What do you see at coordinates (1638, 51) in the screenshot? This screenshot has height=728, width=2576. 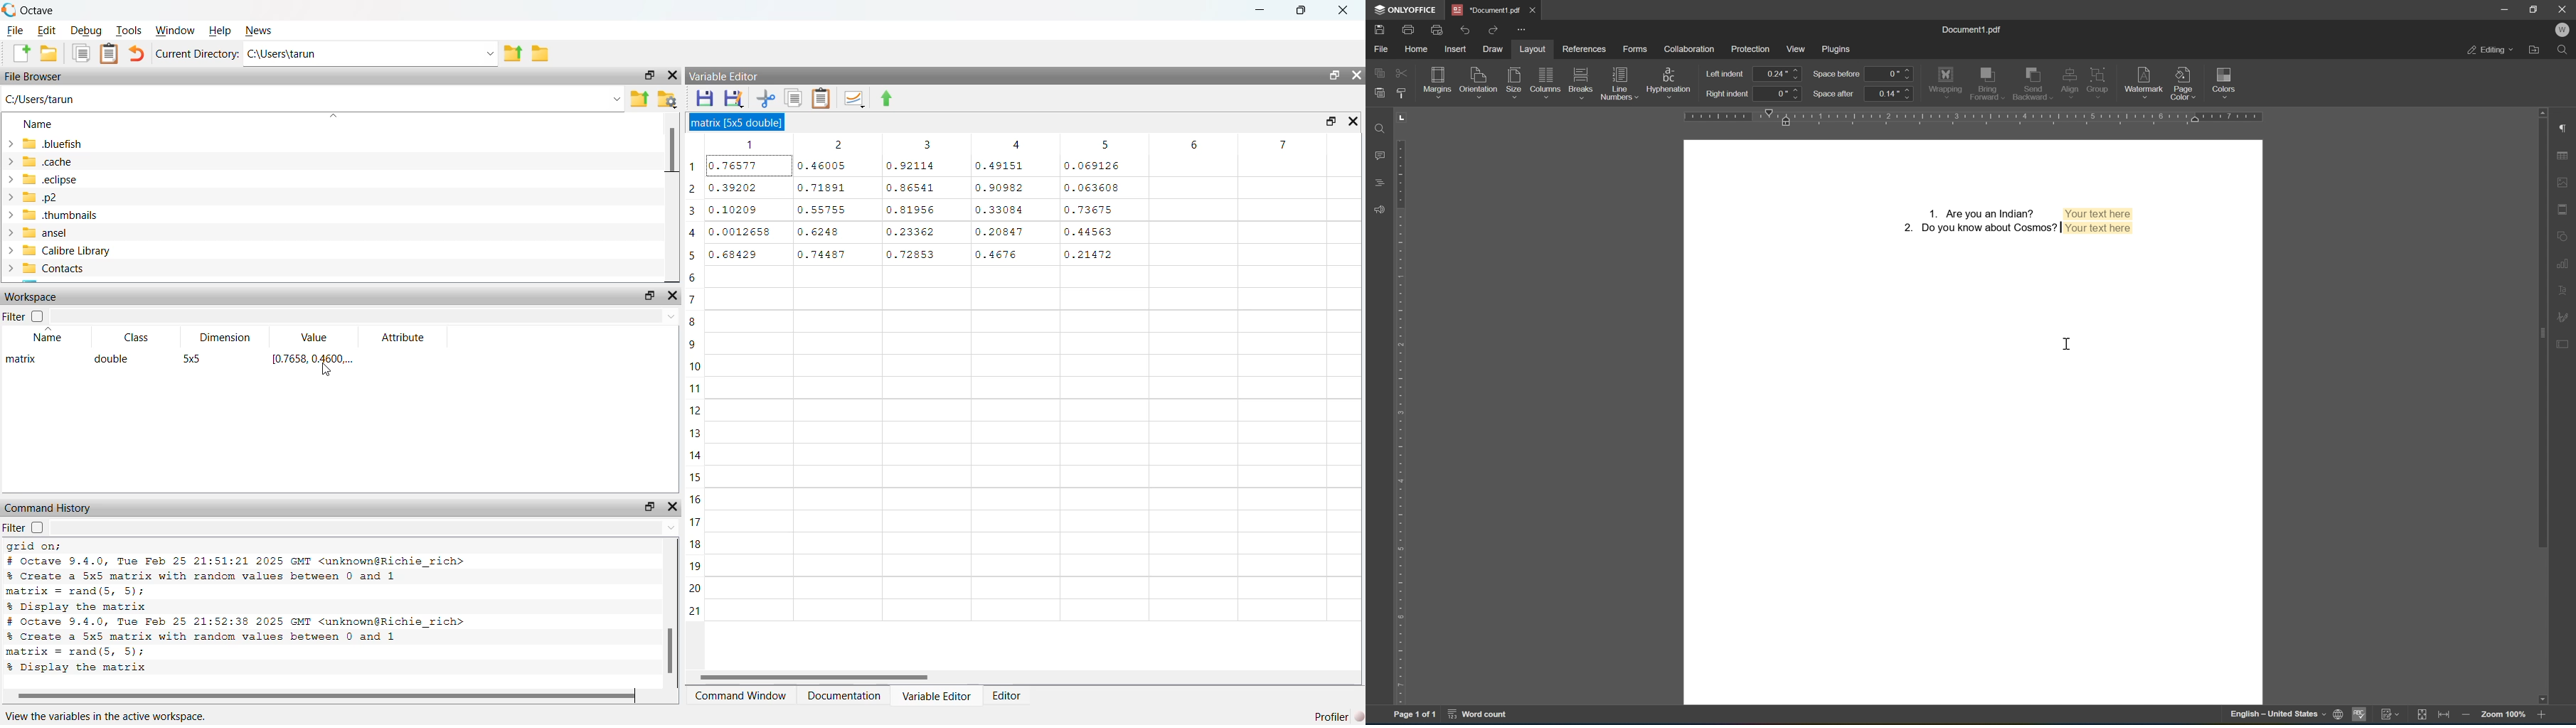 I see `forms` at bounding box center [1638, 51].